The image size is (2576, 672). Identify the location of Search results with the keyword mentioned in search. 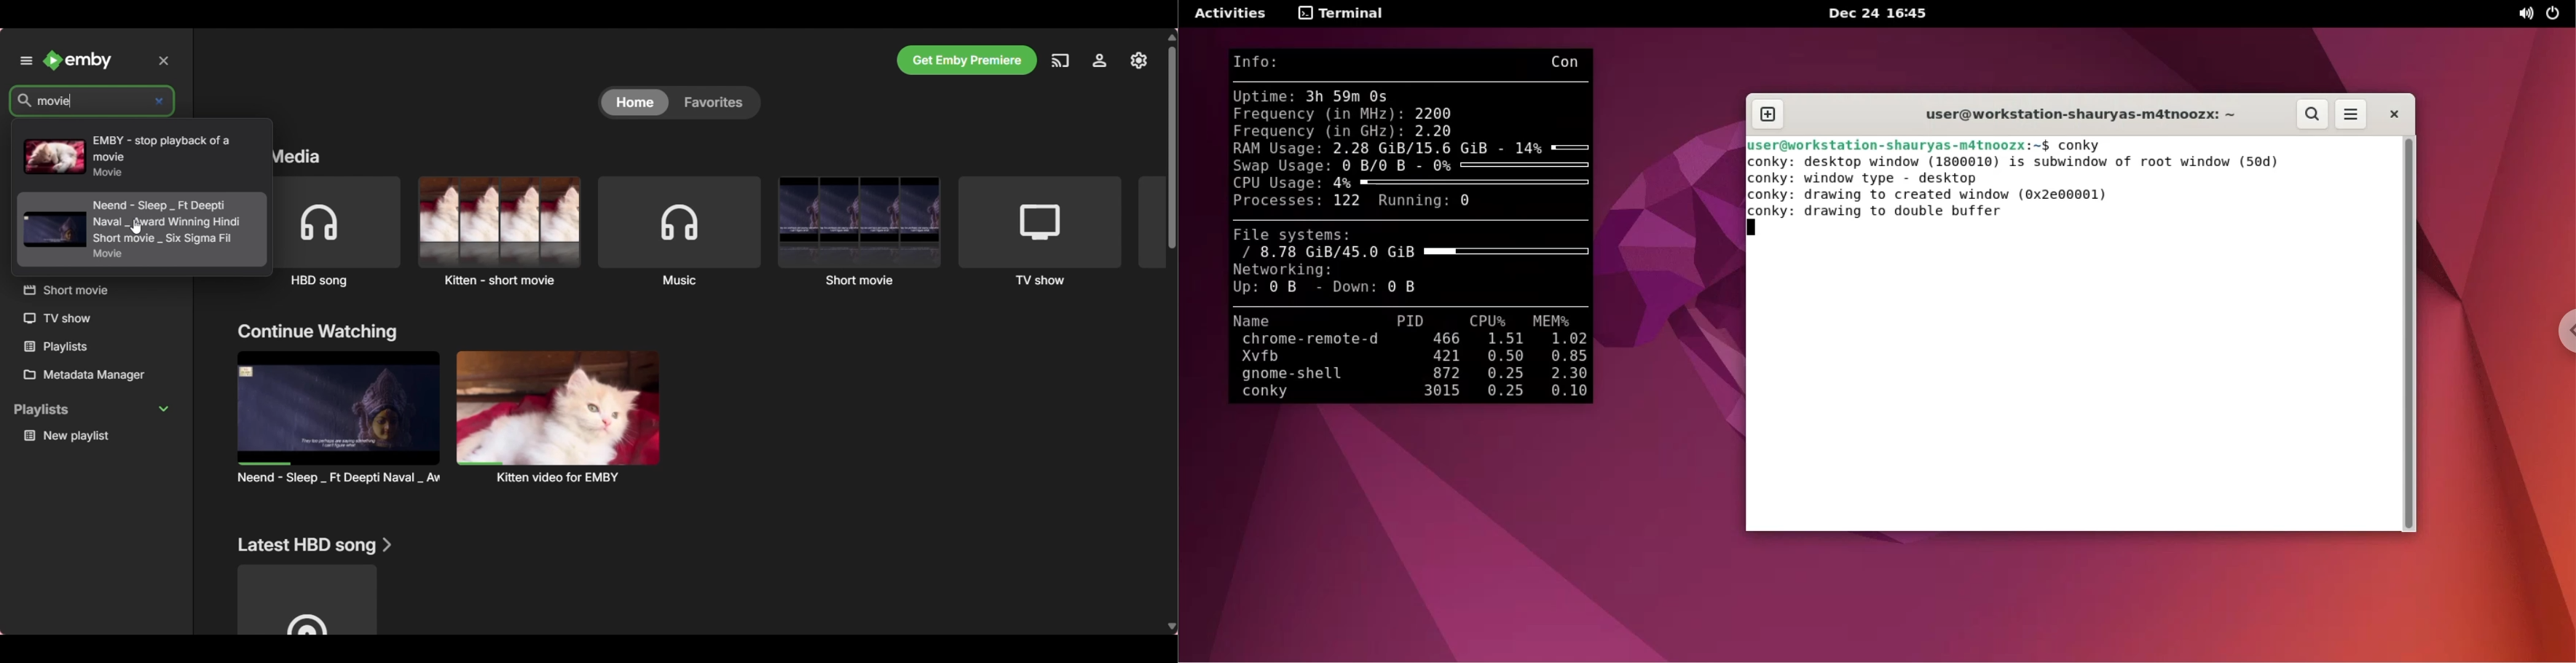
(144, 152).